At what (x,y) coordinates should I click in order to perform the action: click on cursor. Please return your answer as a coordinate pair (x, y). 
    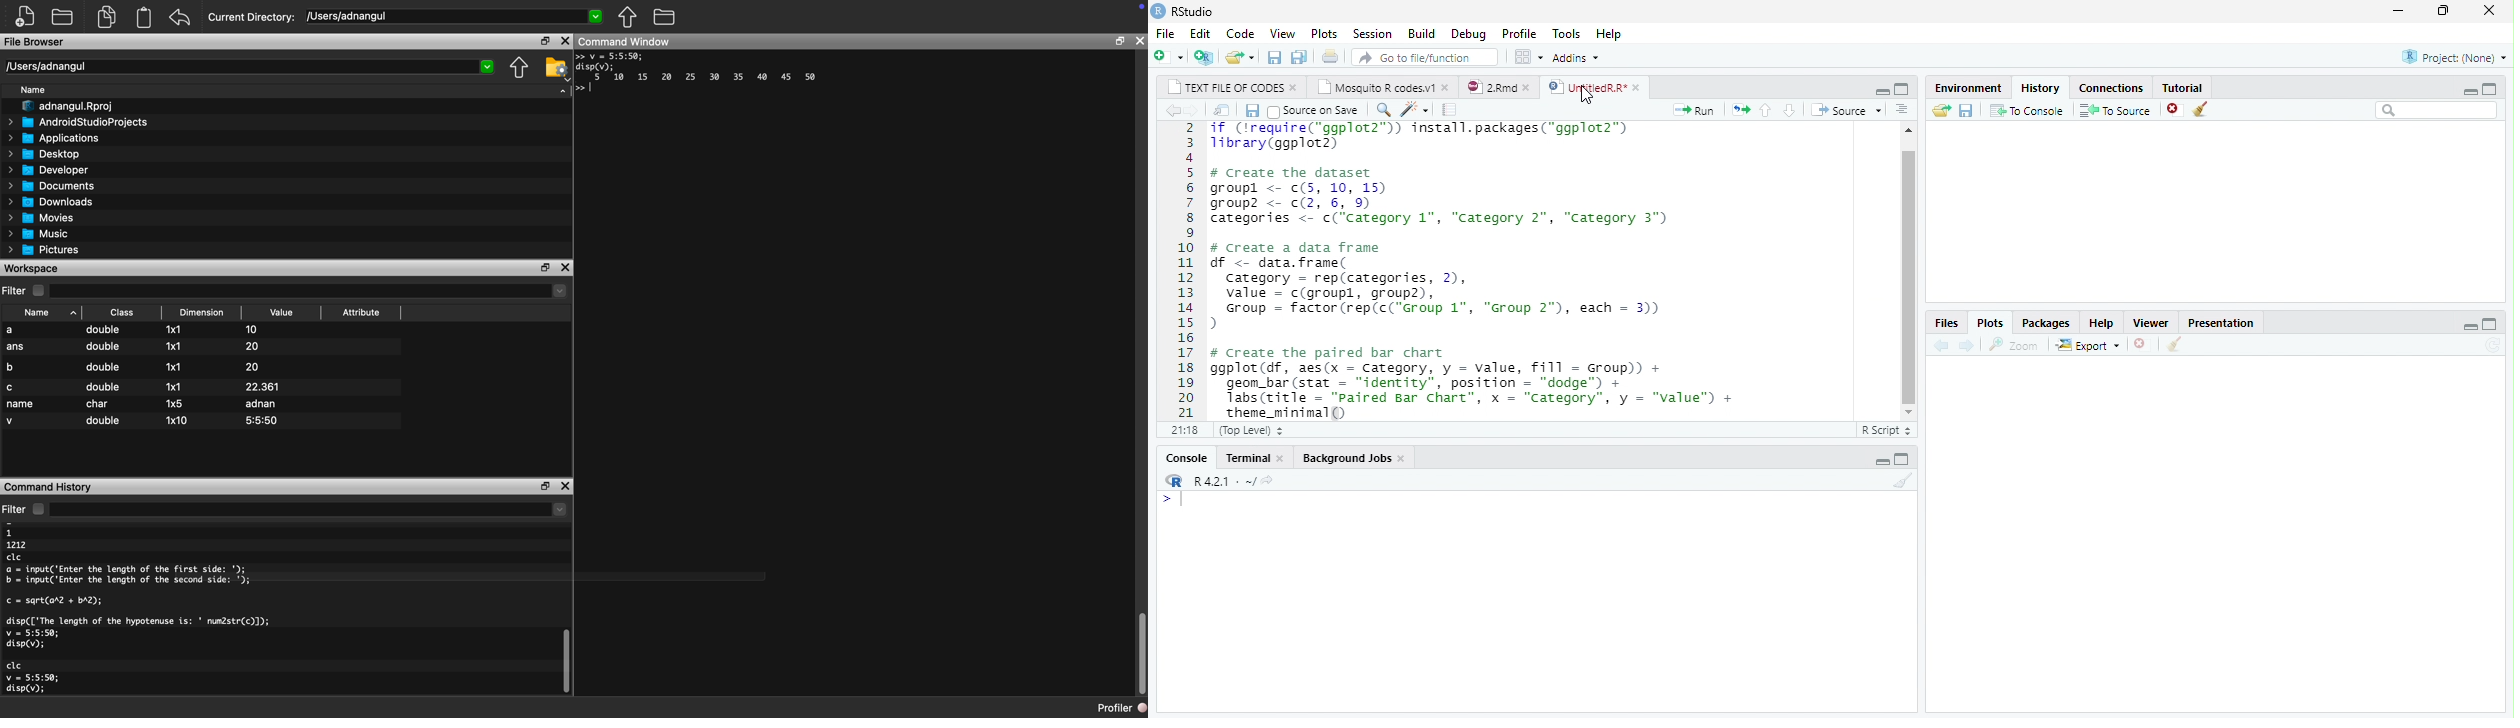
    Looking at the image, I should click on (1585, 98).